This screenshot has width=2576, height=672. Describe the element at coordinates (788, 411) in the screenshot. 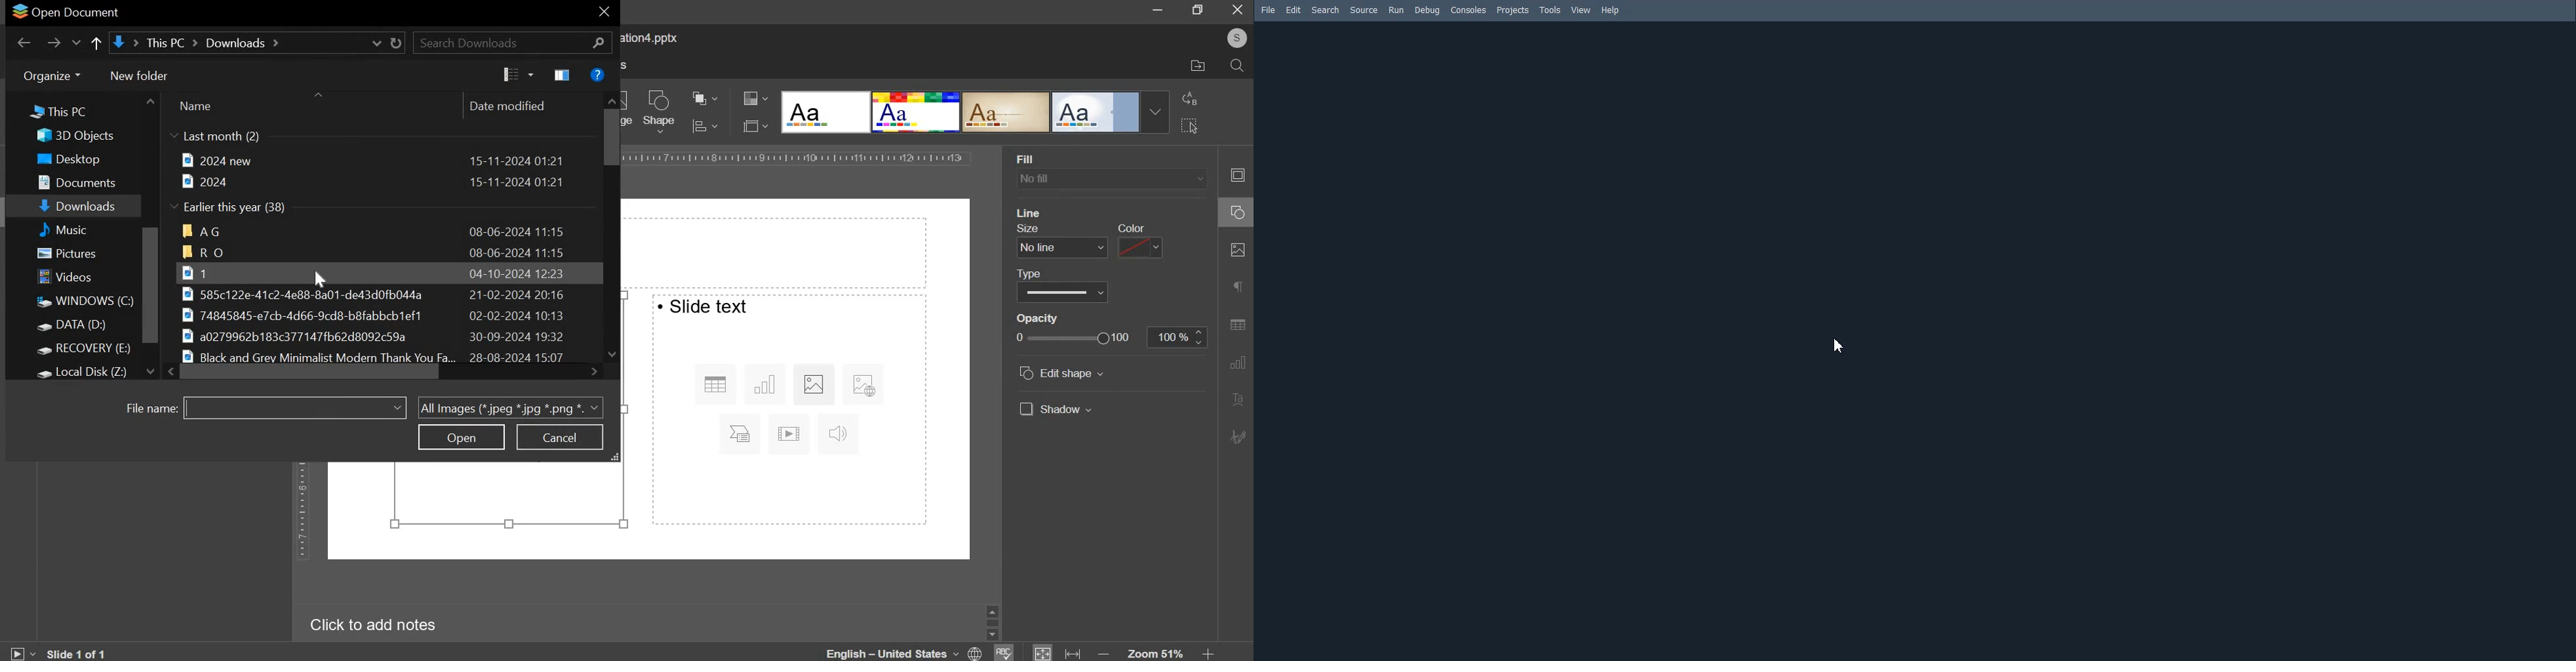

I see `icons` at that location.